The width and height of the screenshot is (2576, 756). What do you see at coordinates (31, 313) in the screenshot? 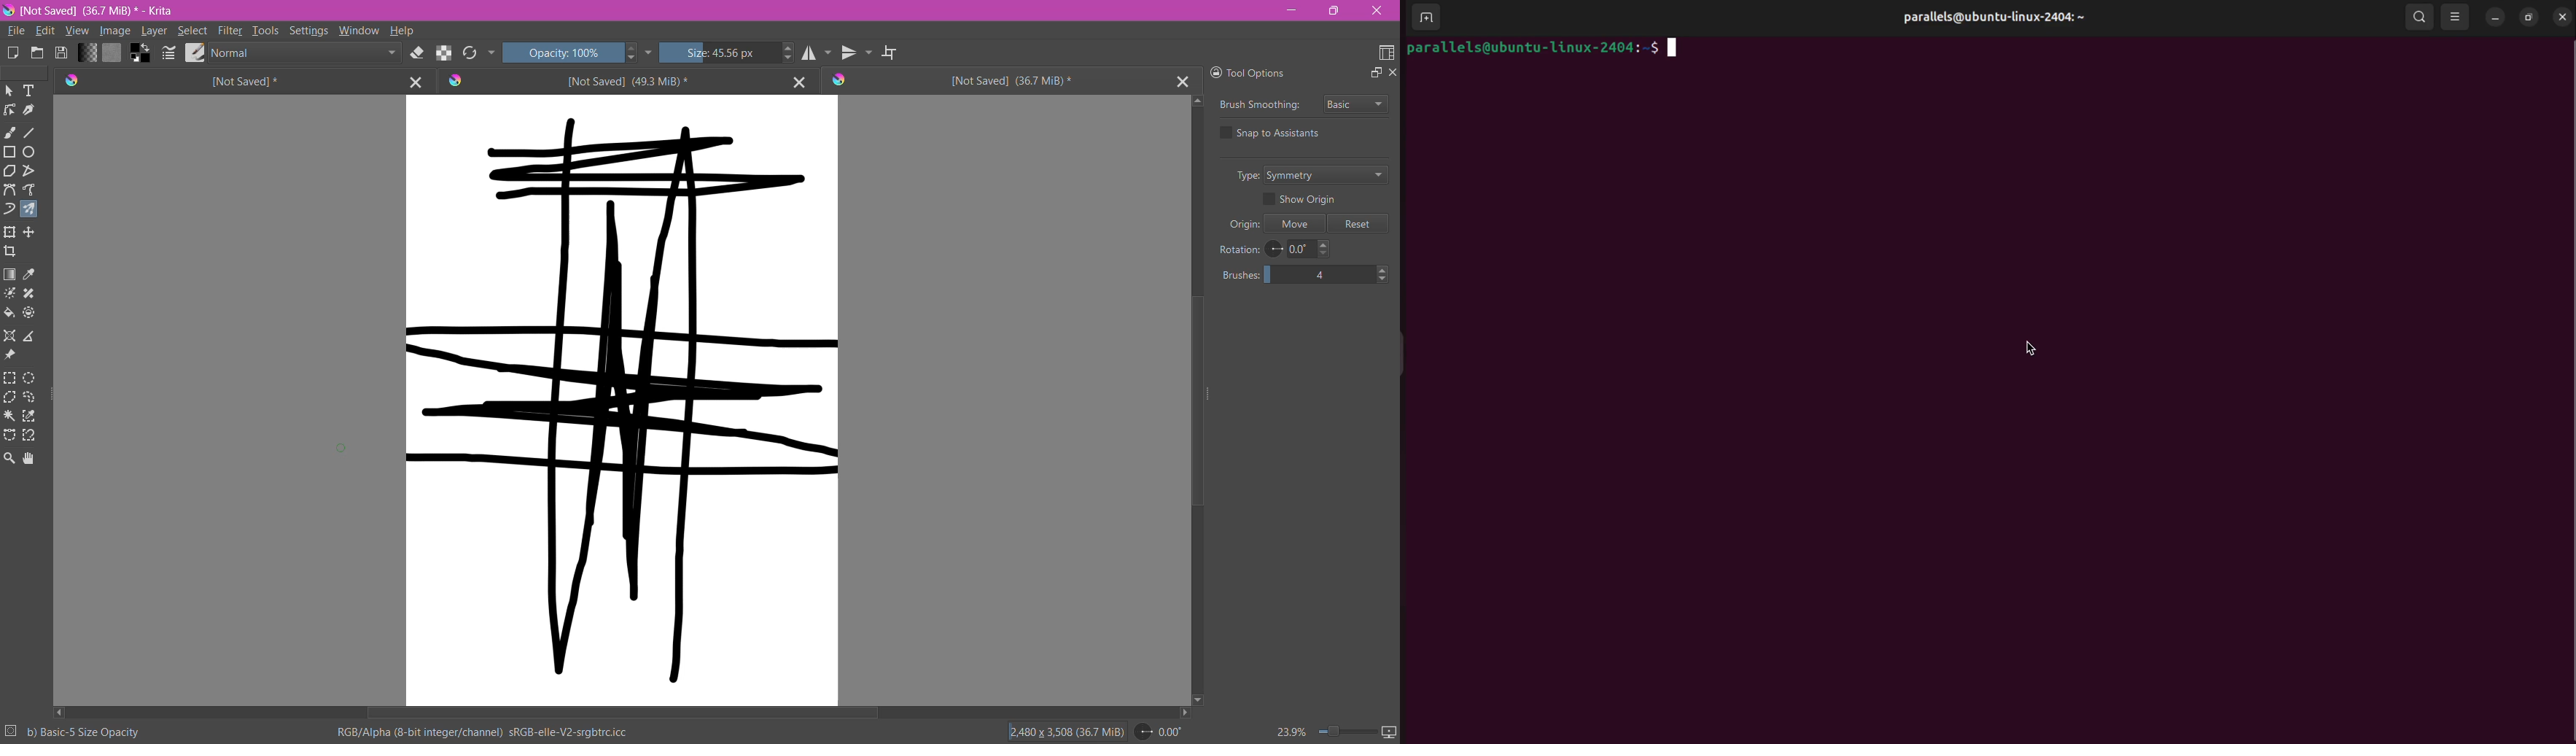
I see `Enclose and Fill Tool` at bounding box center [31, 313].